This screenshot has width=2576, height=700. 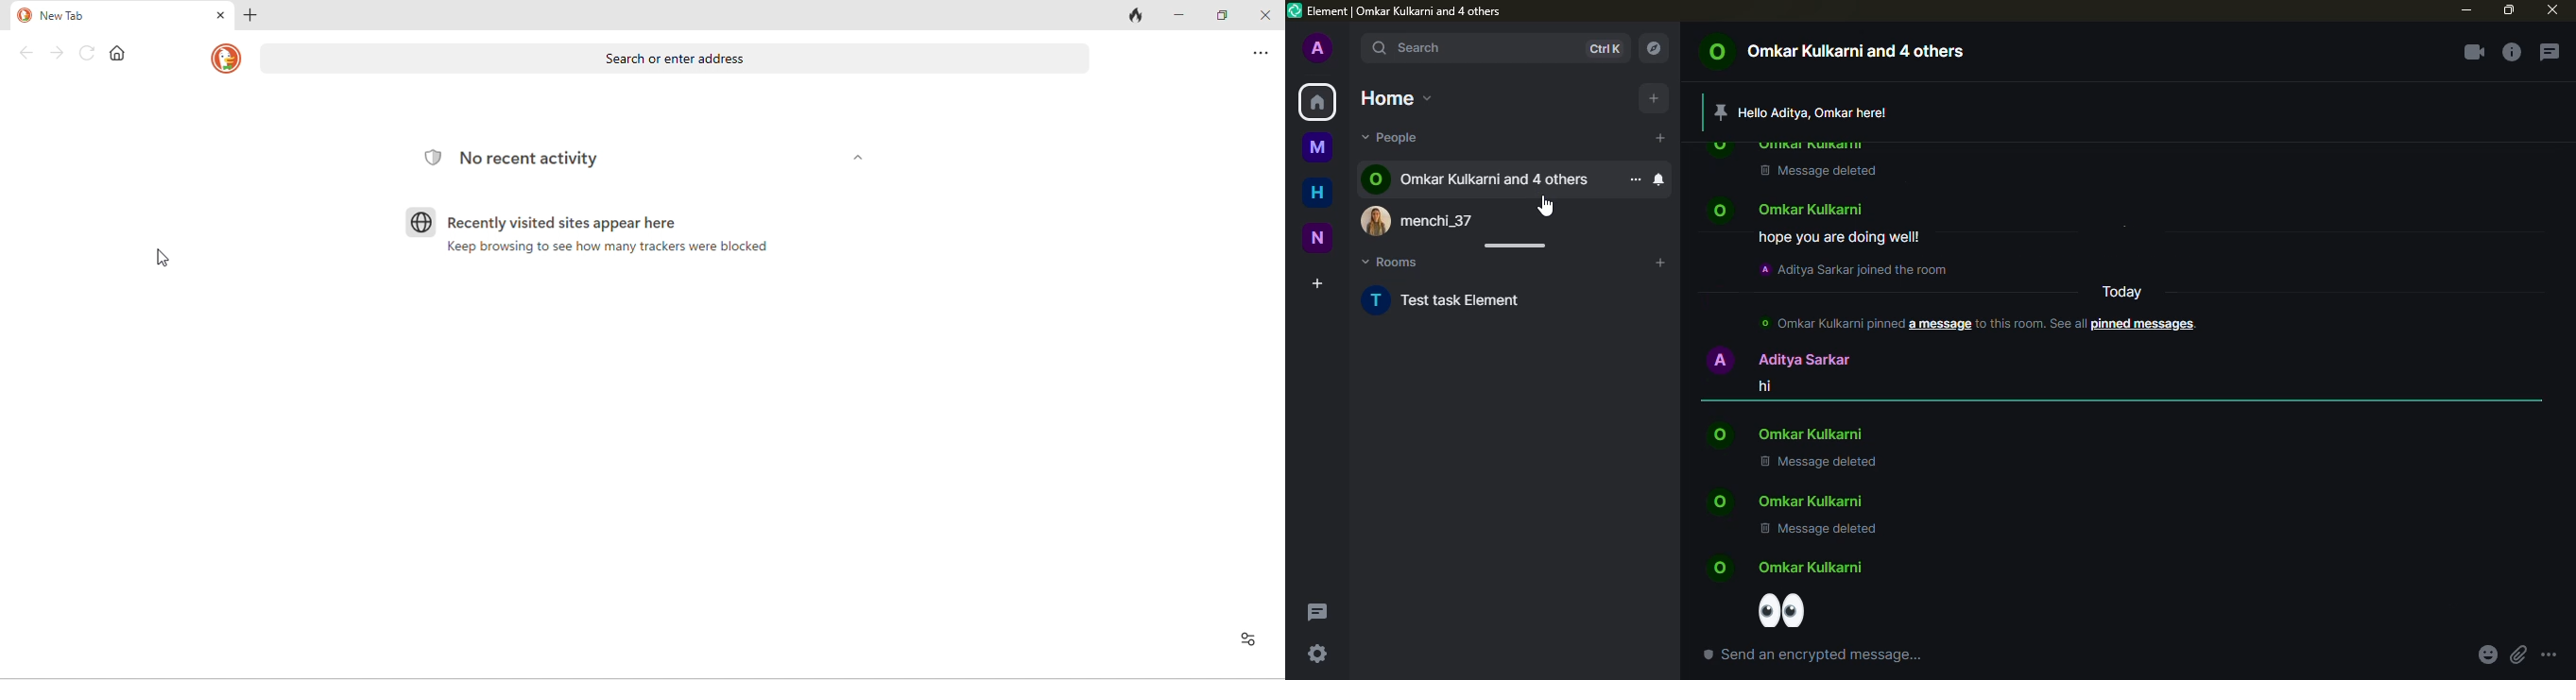 What do you see at coordinates (1835, 49) in the screenshot?
I see `omkar kulkarni and 4 others` at bounding box center [1835, 49].